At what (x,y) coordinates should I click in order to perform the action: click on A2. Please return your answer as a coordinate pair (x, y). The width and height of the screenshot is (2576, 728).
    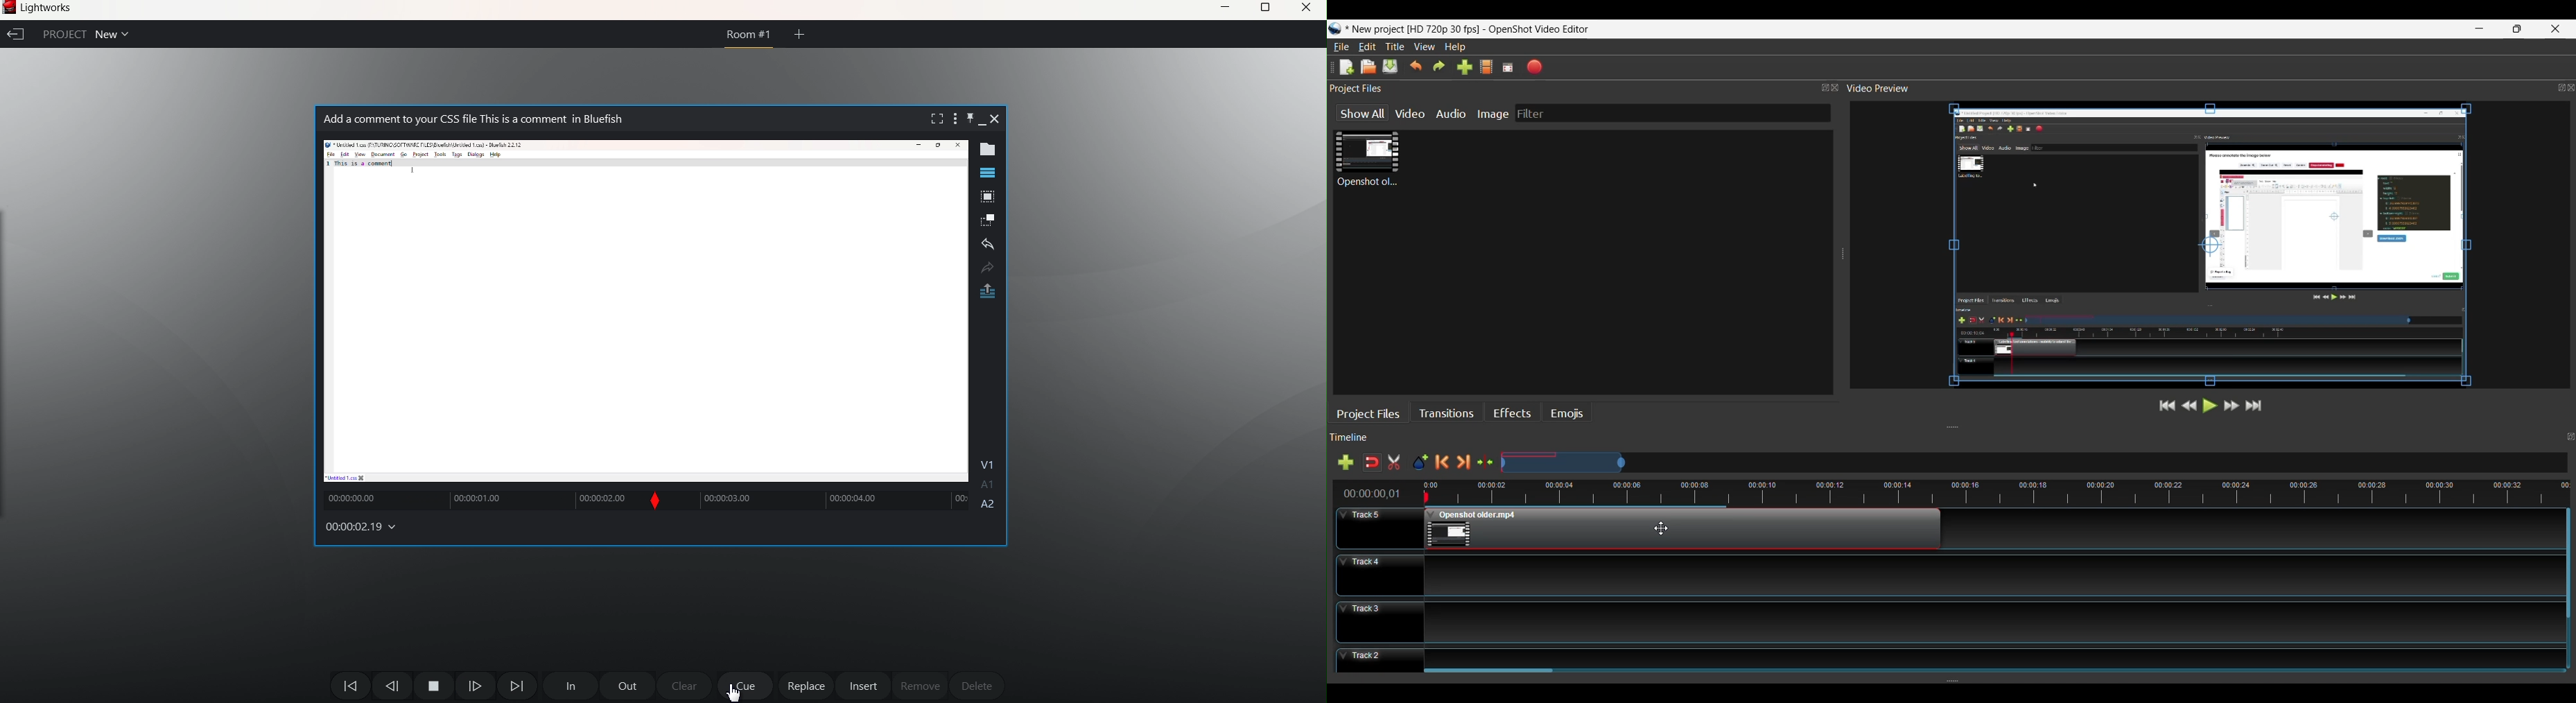
    Looking at the image, I should click on (989, 507).